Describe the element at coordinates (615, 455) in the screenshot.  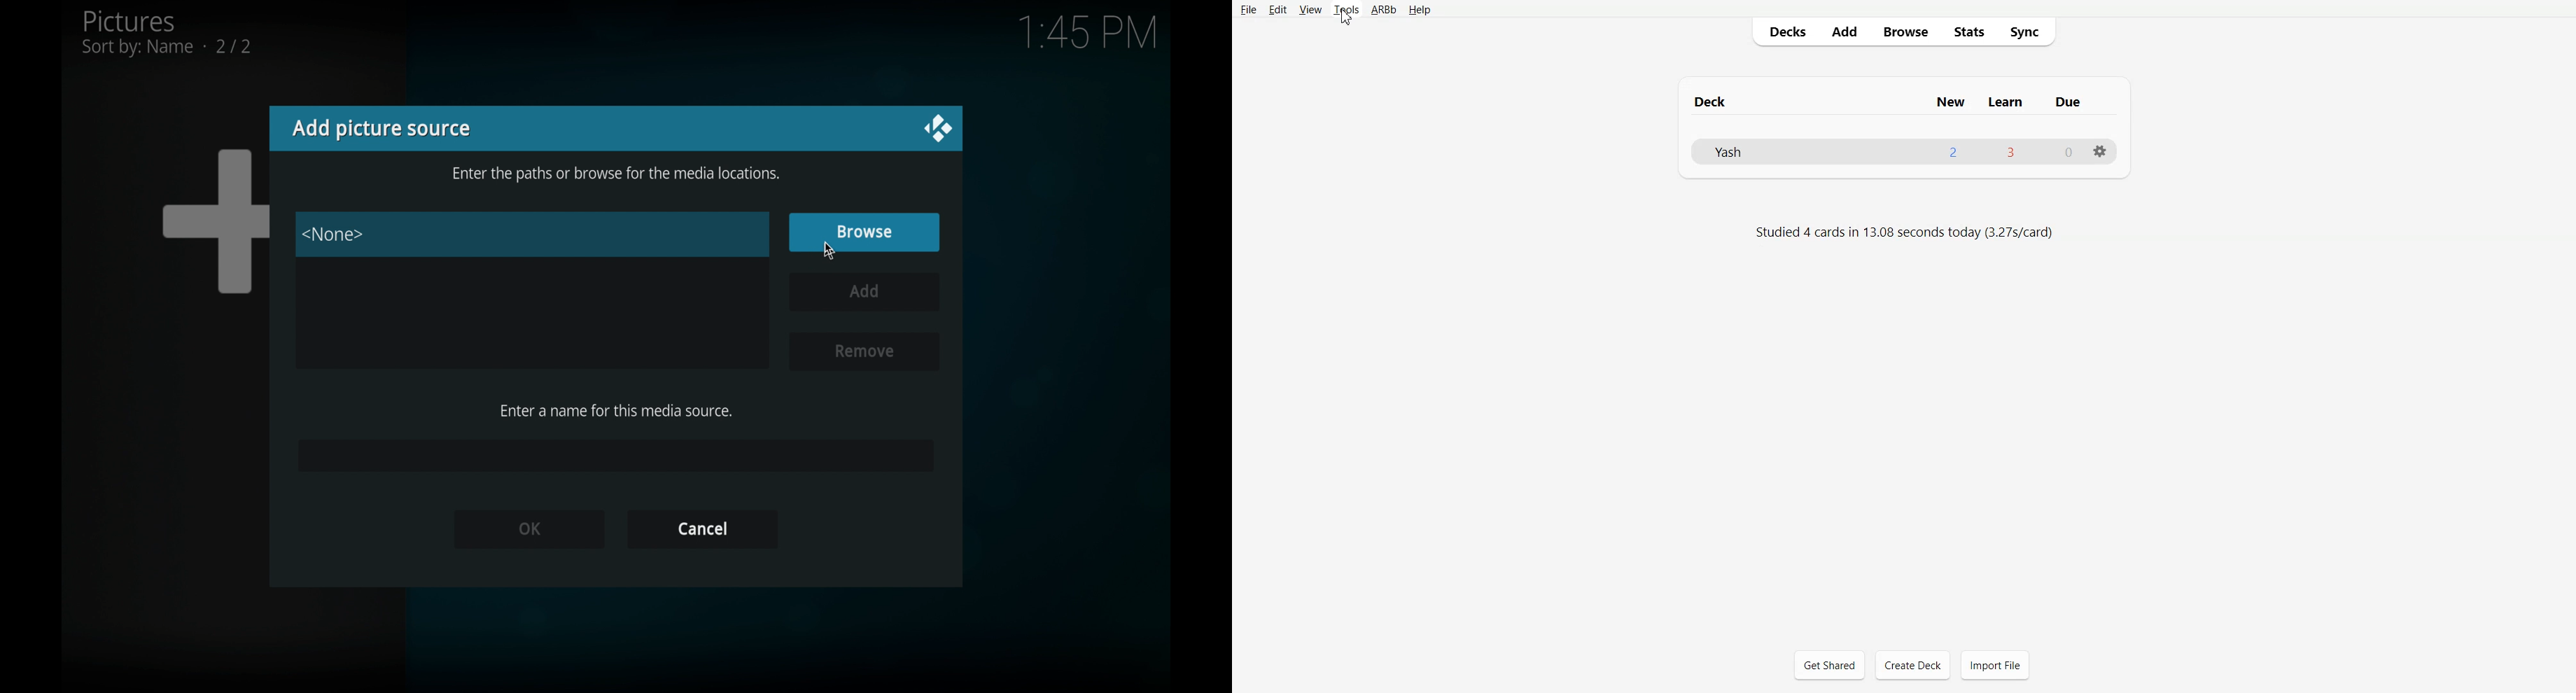
I see `empty field` at that location.